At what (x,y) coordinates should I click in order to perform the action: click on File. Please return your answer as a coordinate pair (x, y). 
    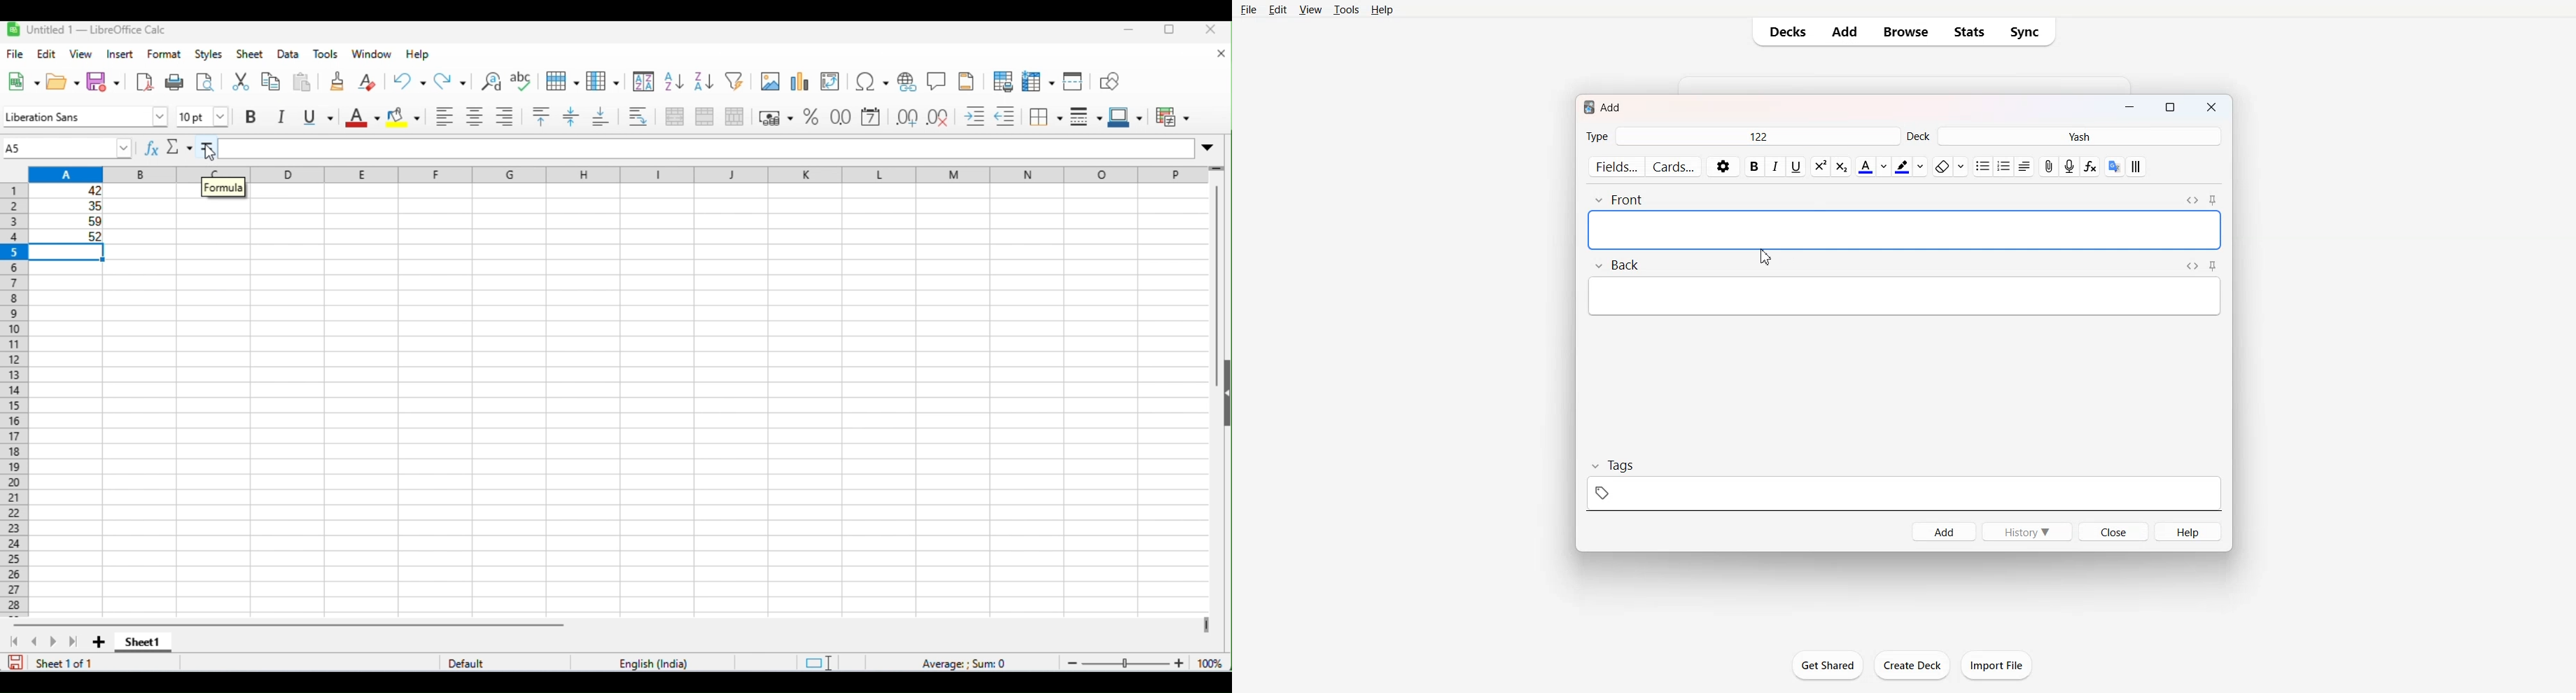
    Looking at the image, I should click on (1249, 10).